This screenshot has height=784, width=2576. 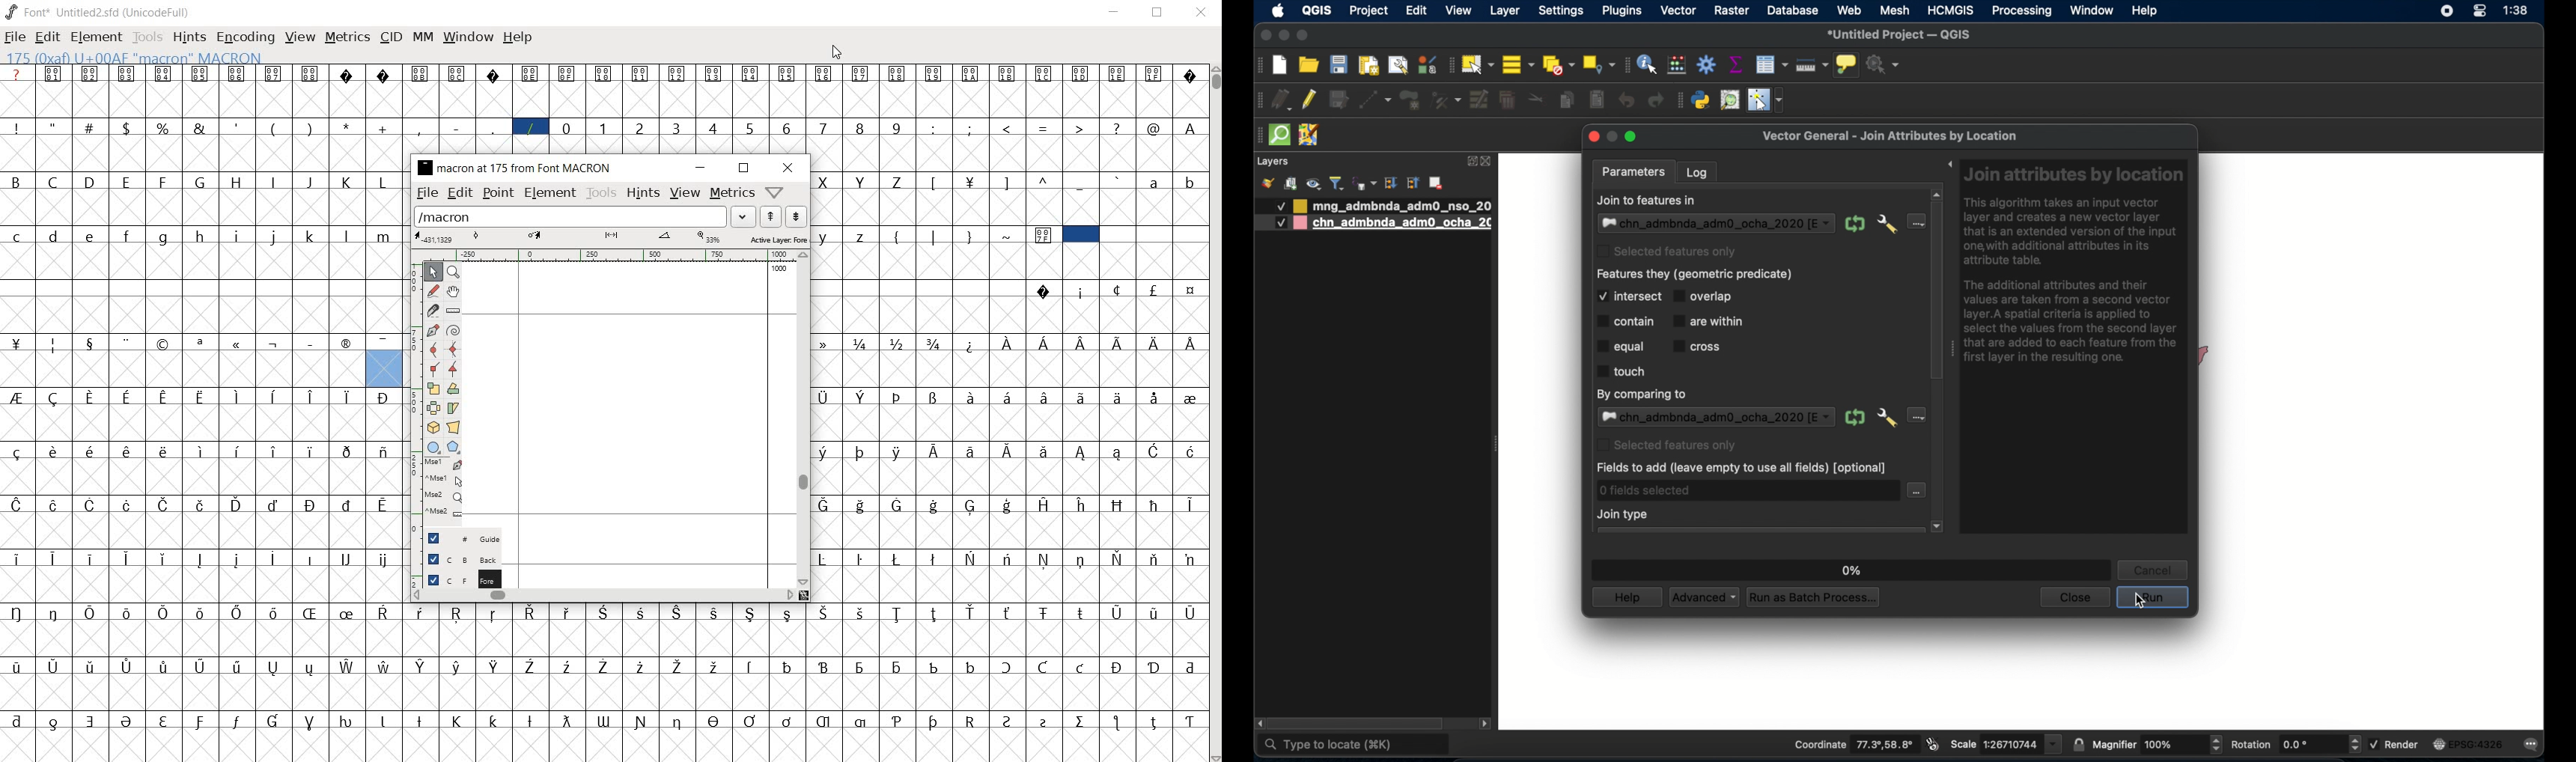 I want to click on hints, so click(x=189, y=38).